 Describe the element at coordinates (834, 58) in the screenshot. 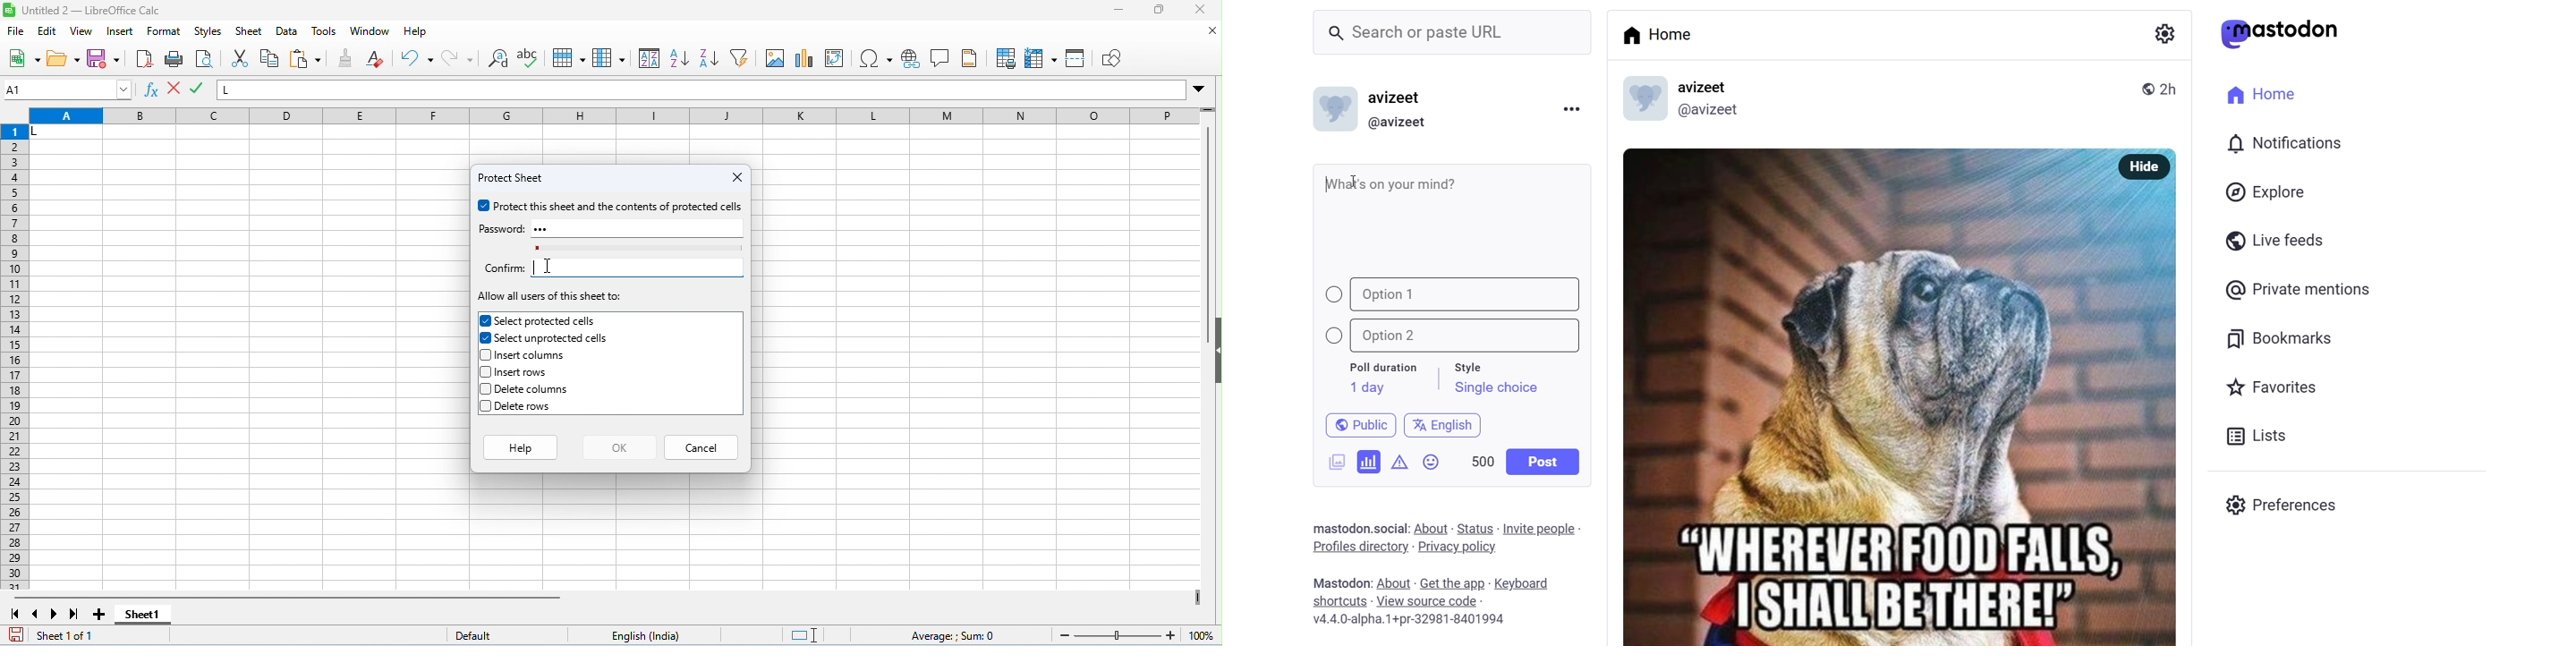

I see `insert / add pivot table` at that location.